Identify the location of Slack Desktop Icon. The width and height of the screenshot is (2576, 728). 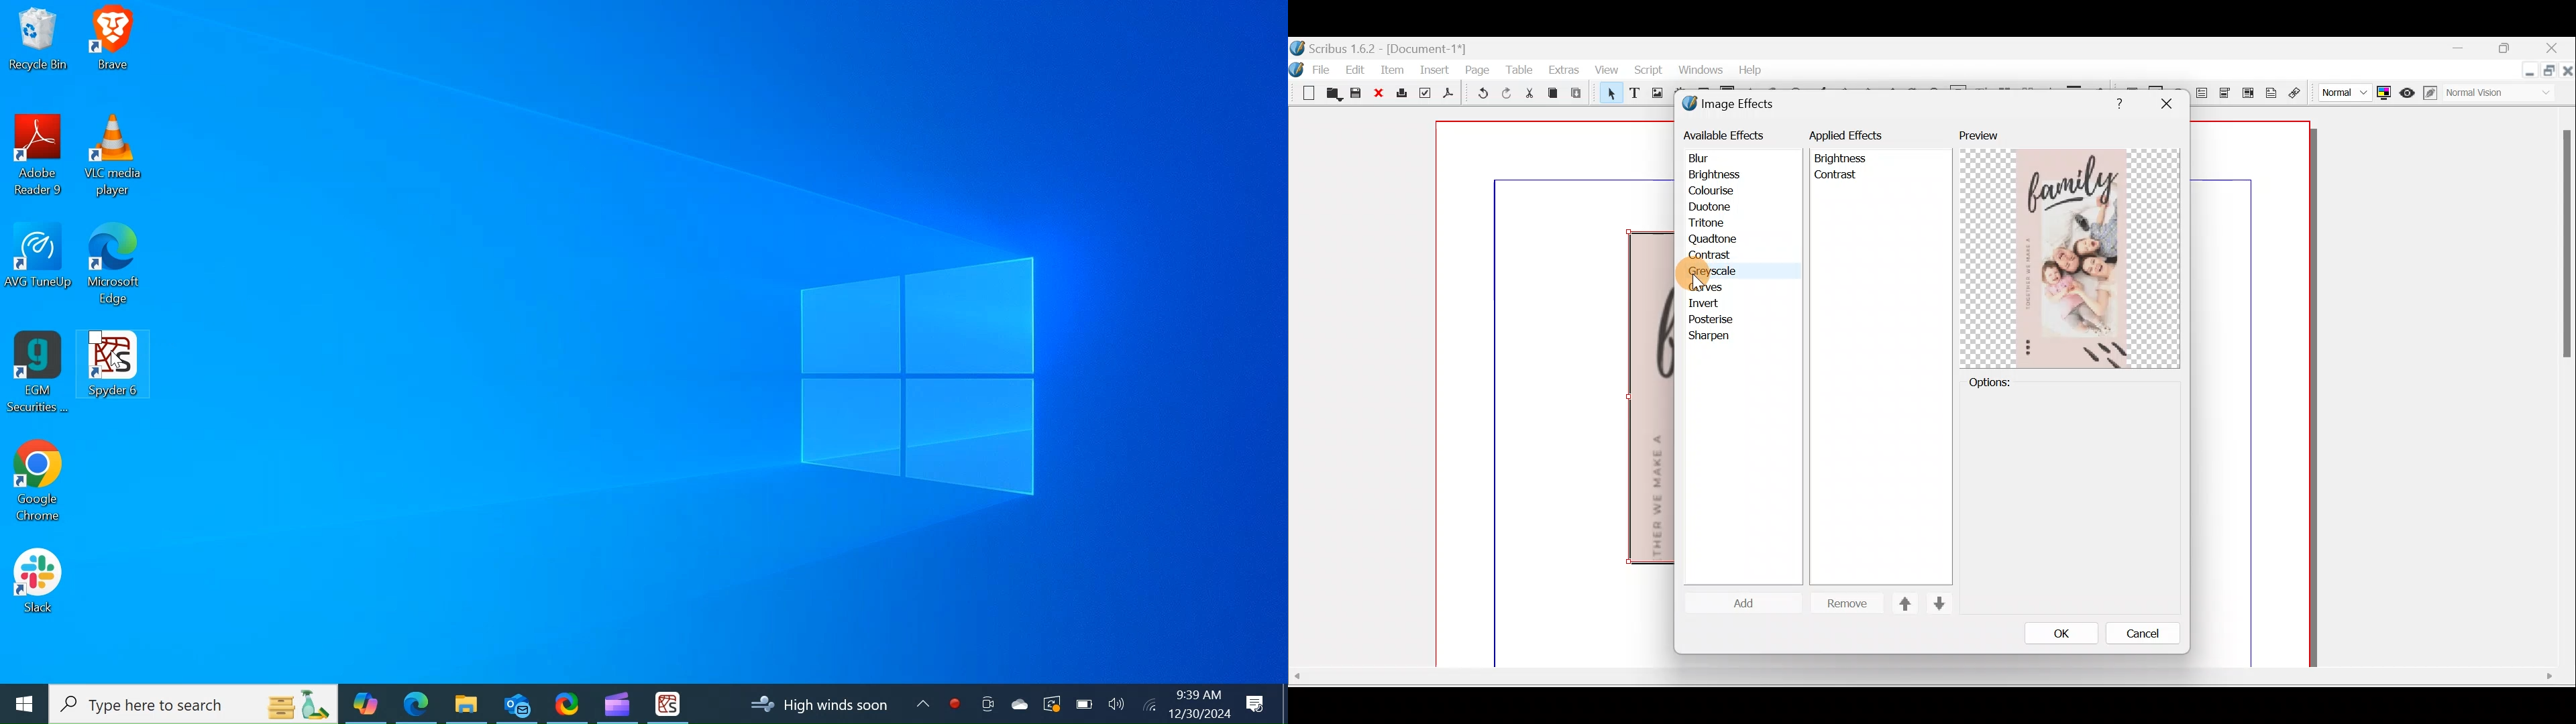
(38, 583).